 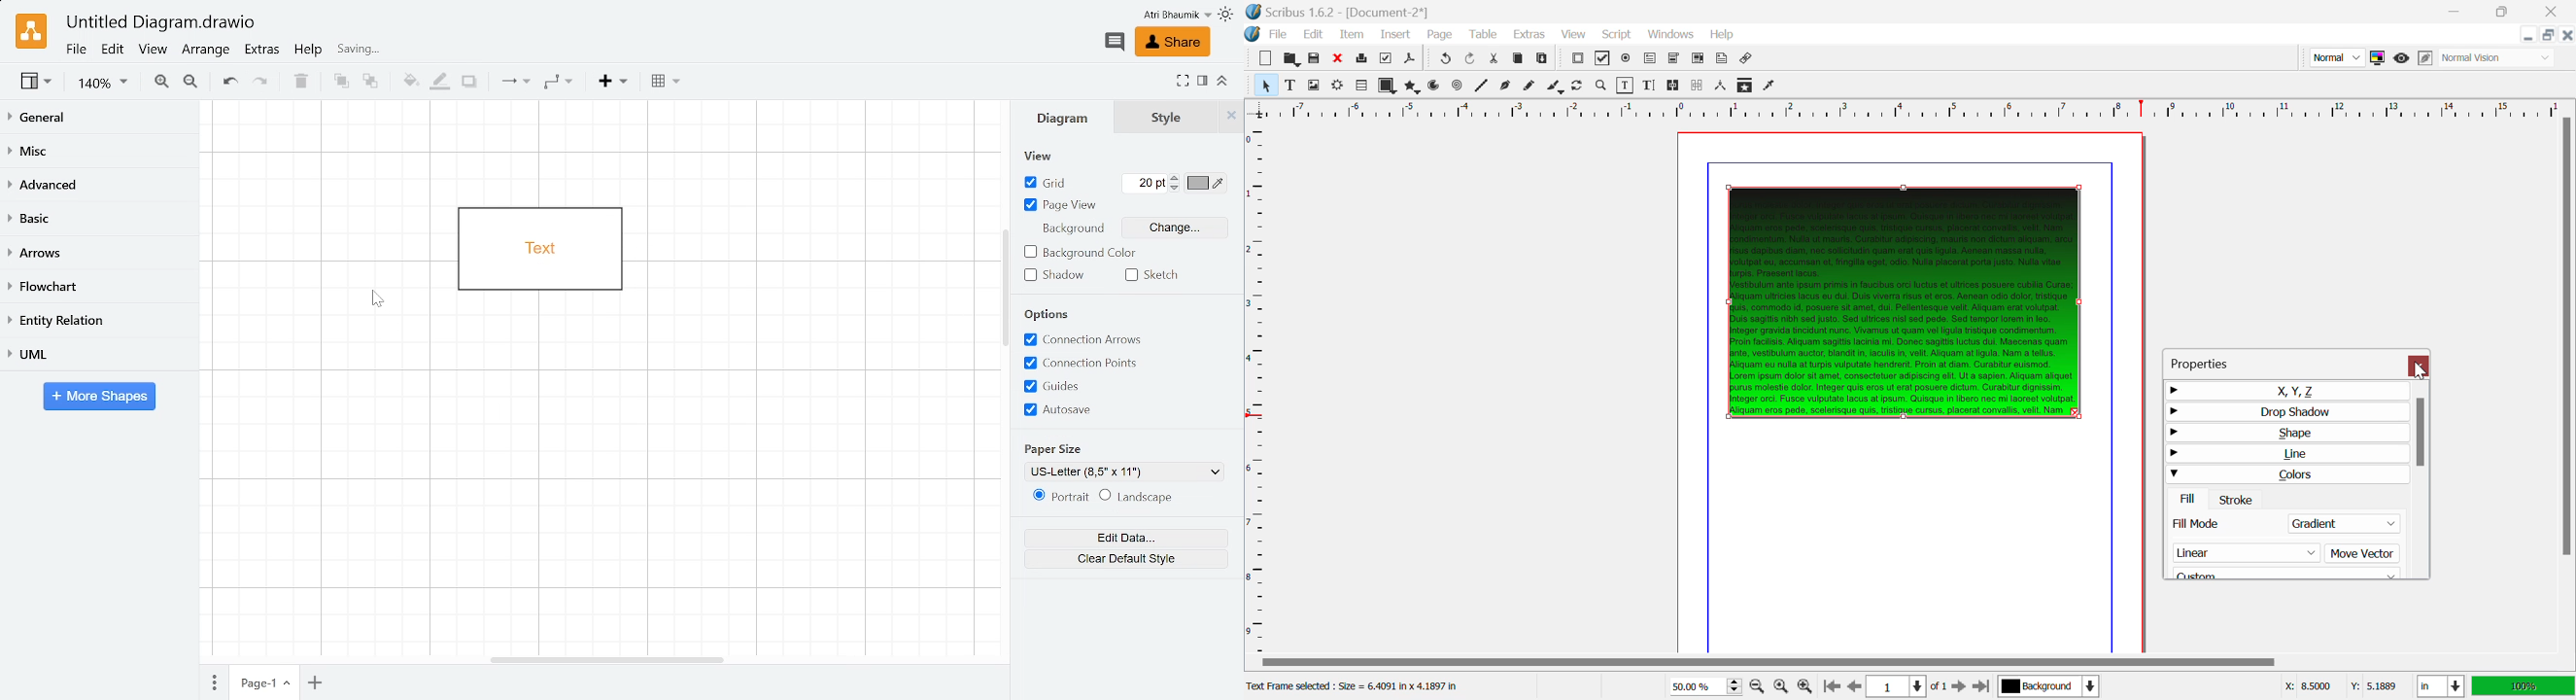 I want to click on Select, so click(x=1265, y=84).